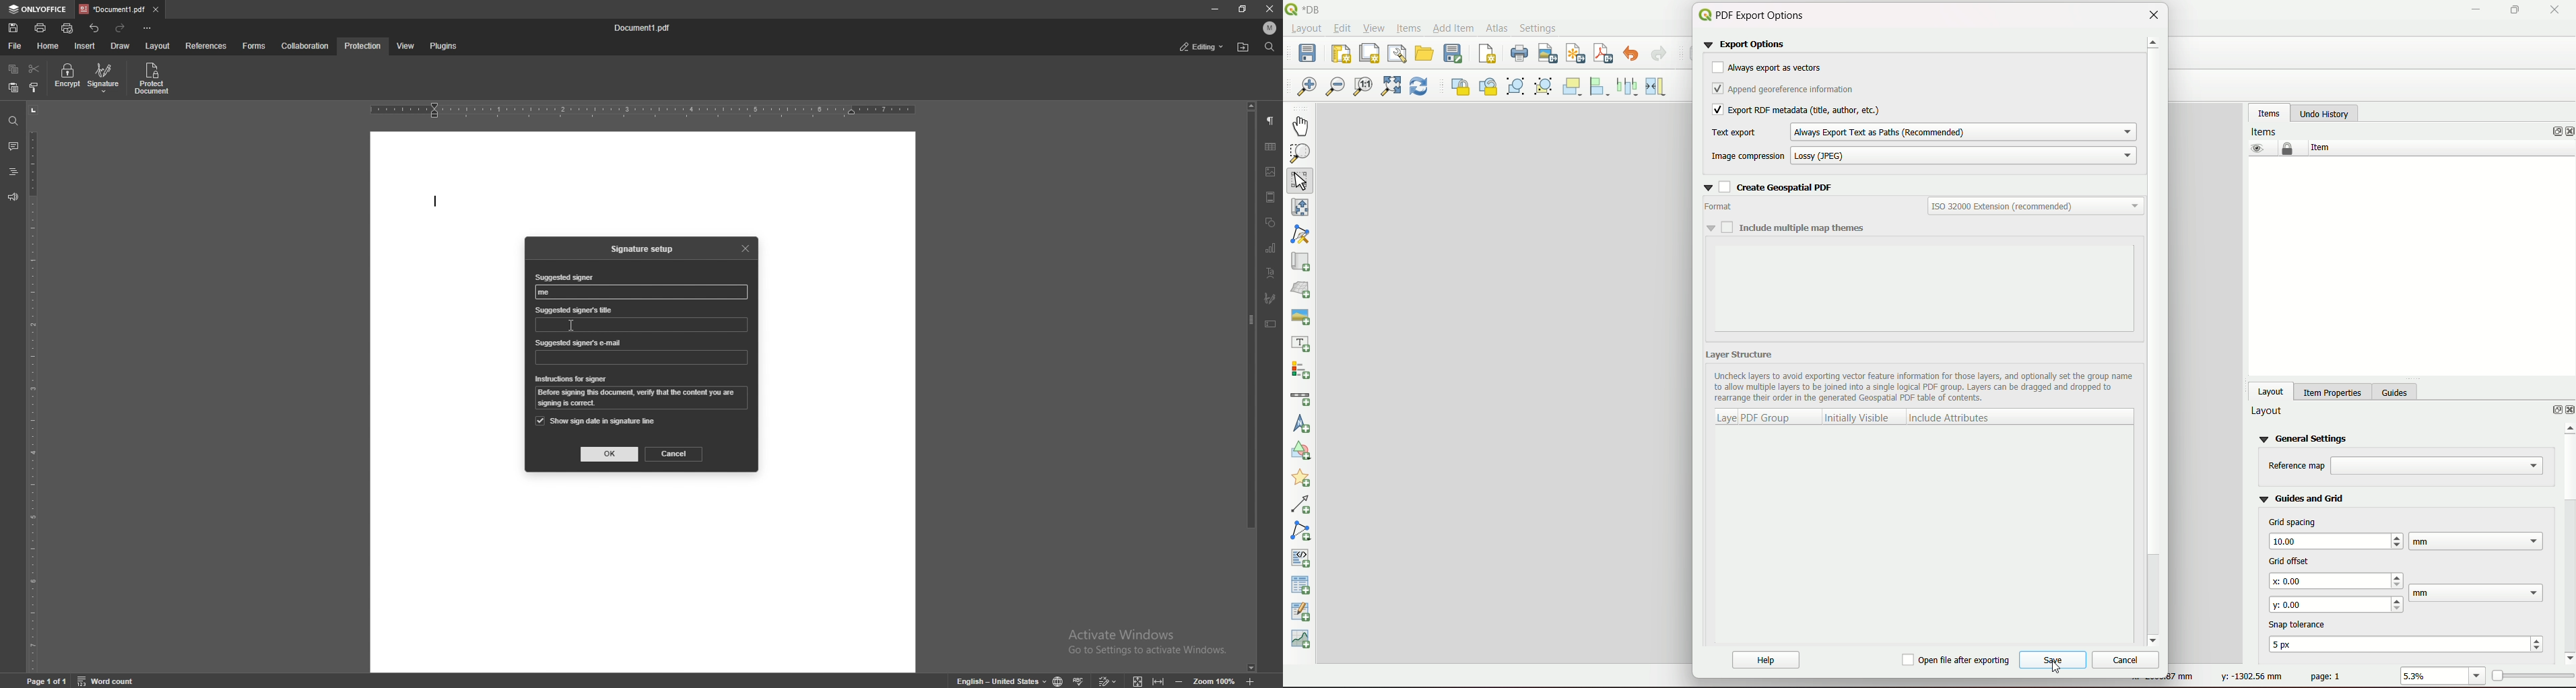  I want to click on text, so click(1719, 207).